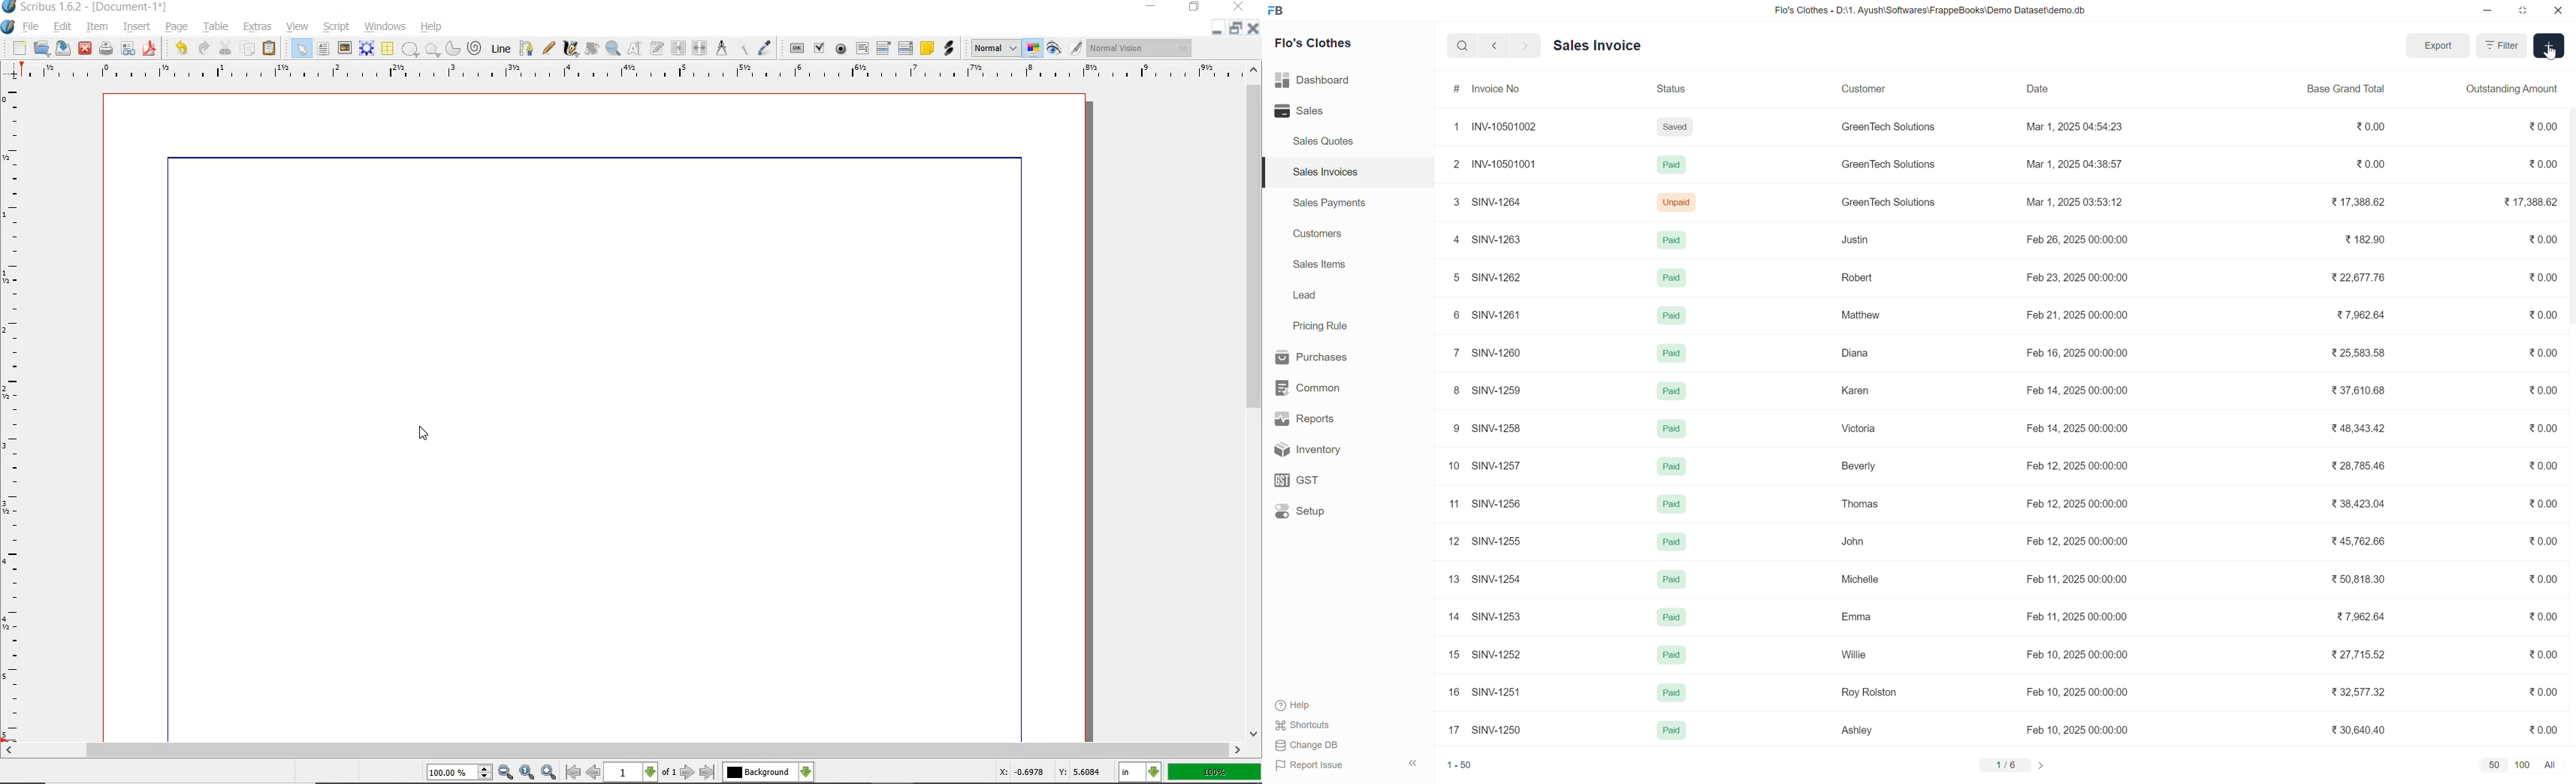 The height and width of the screenshot is (784, 2576). What do you see at coordinates (550, 771) in the screenshot?
I see `zoom in` at bounding box center [550, 771].